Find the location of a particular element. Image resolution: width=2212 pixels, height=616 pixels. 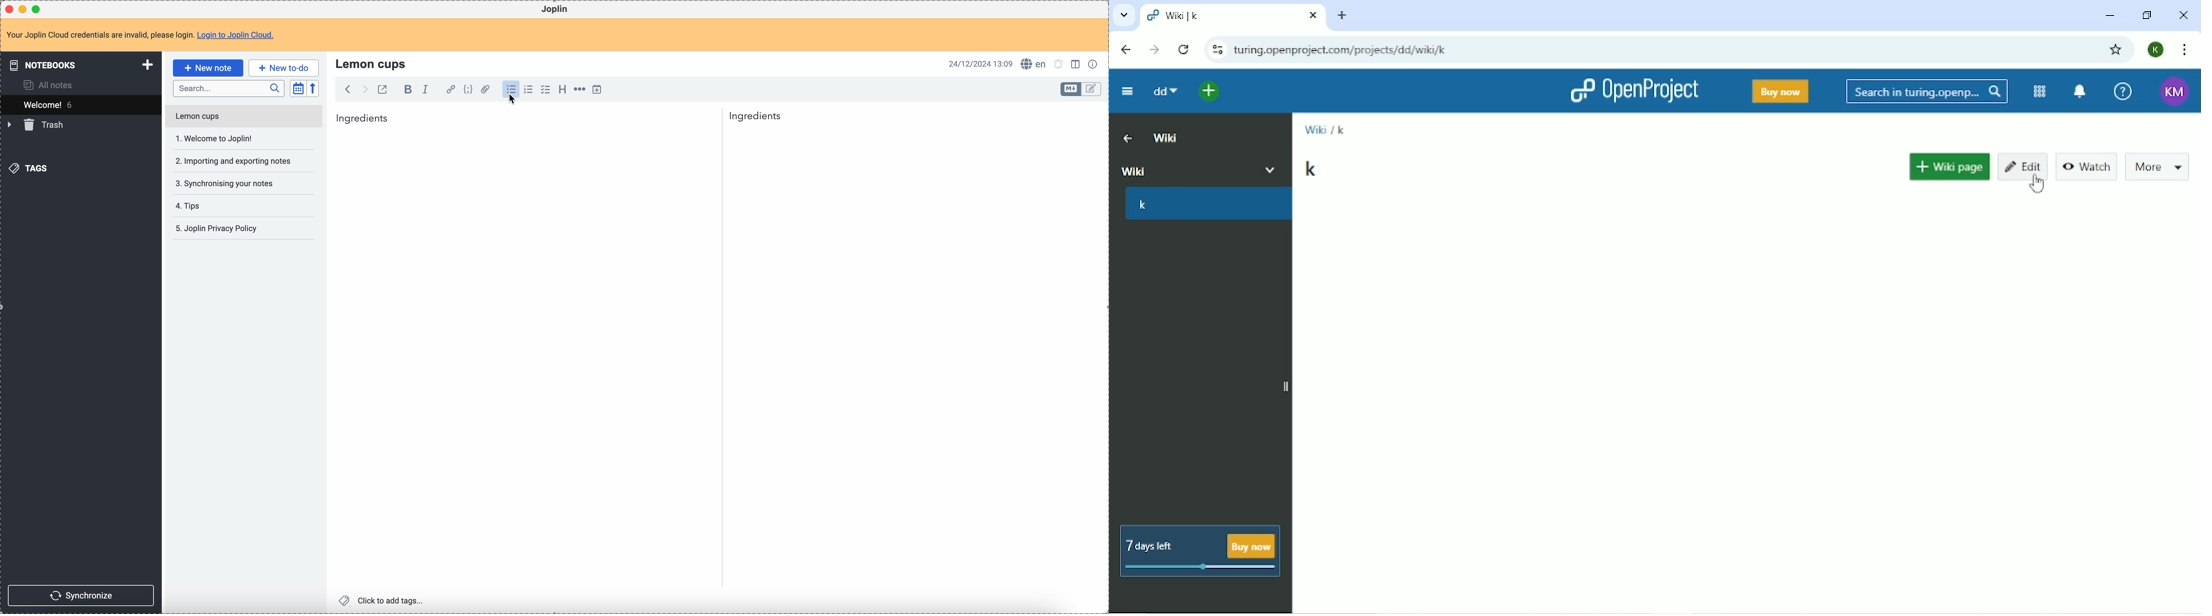

attach file is located at coordinates (484, 90).